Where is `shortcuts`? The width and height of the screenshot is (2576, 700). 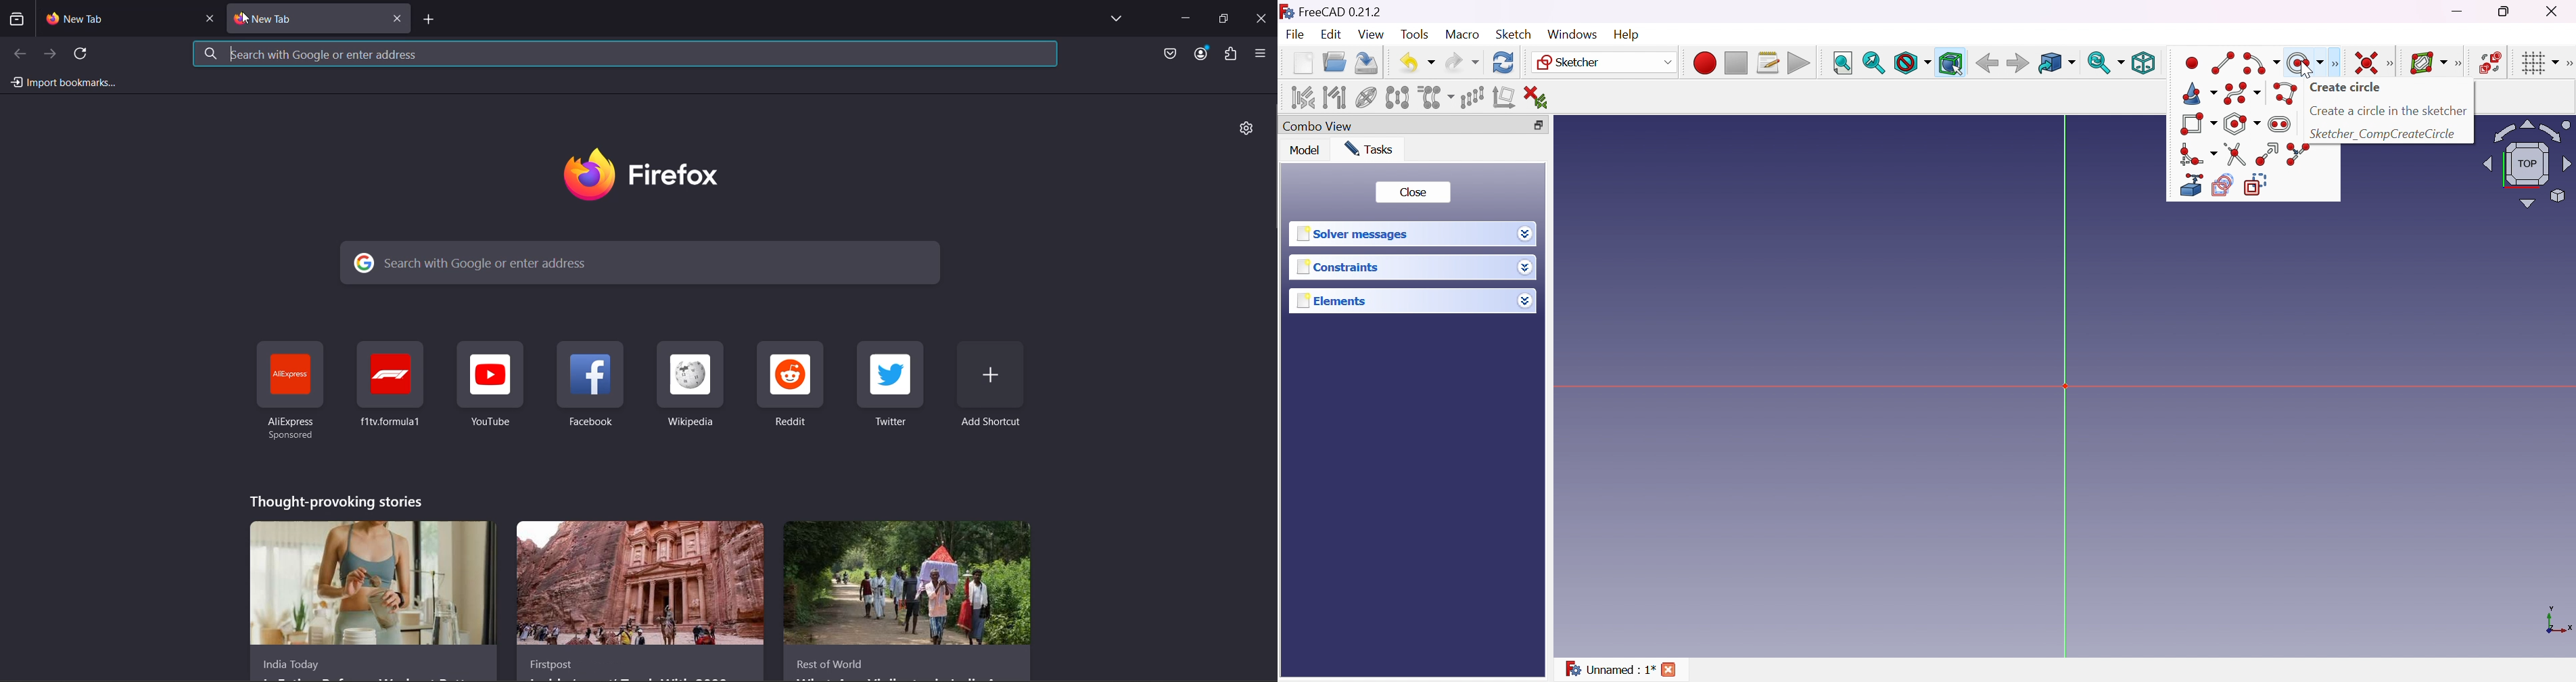 shortcuts is located at coordinates (291, 391).